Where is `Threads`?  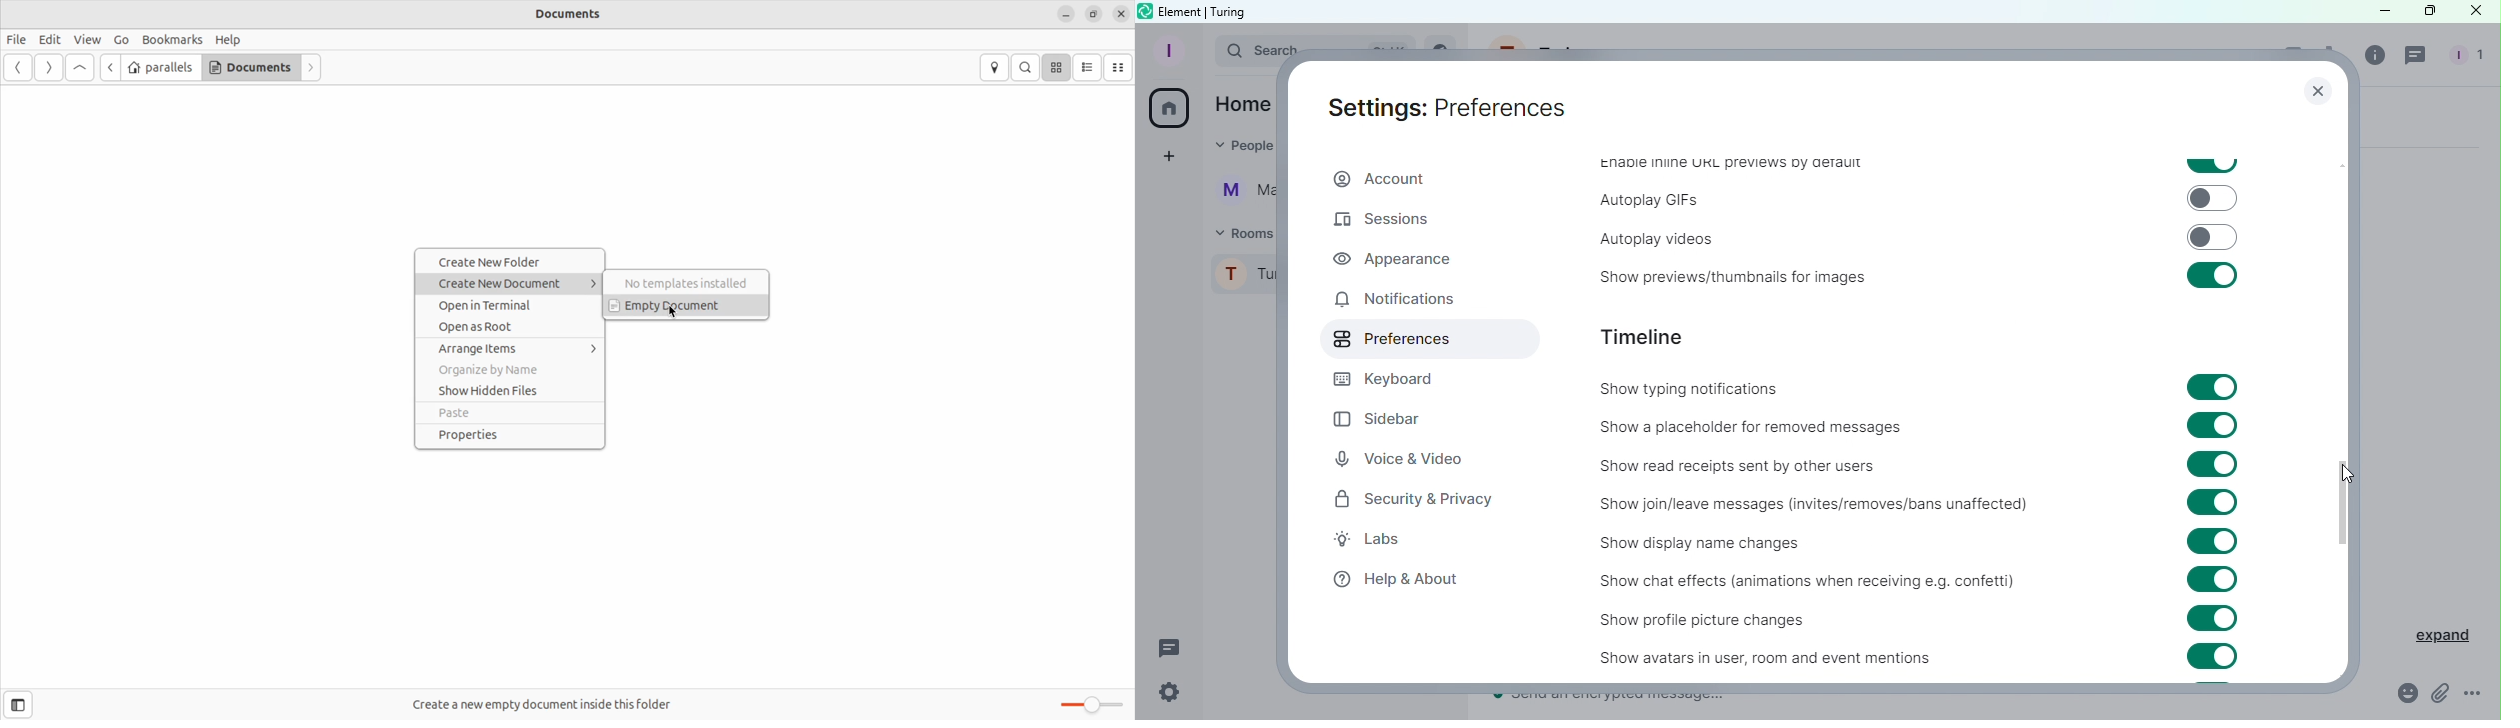 Threads is located at coordinates (1170, 646).